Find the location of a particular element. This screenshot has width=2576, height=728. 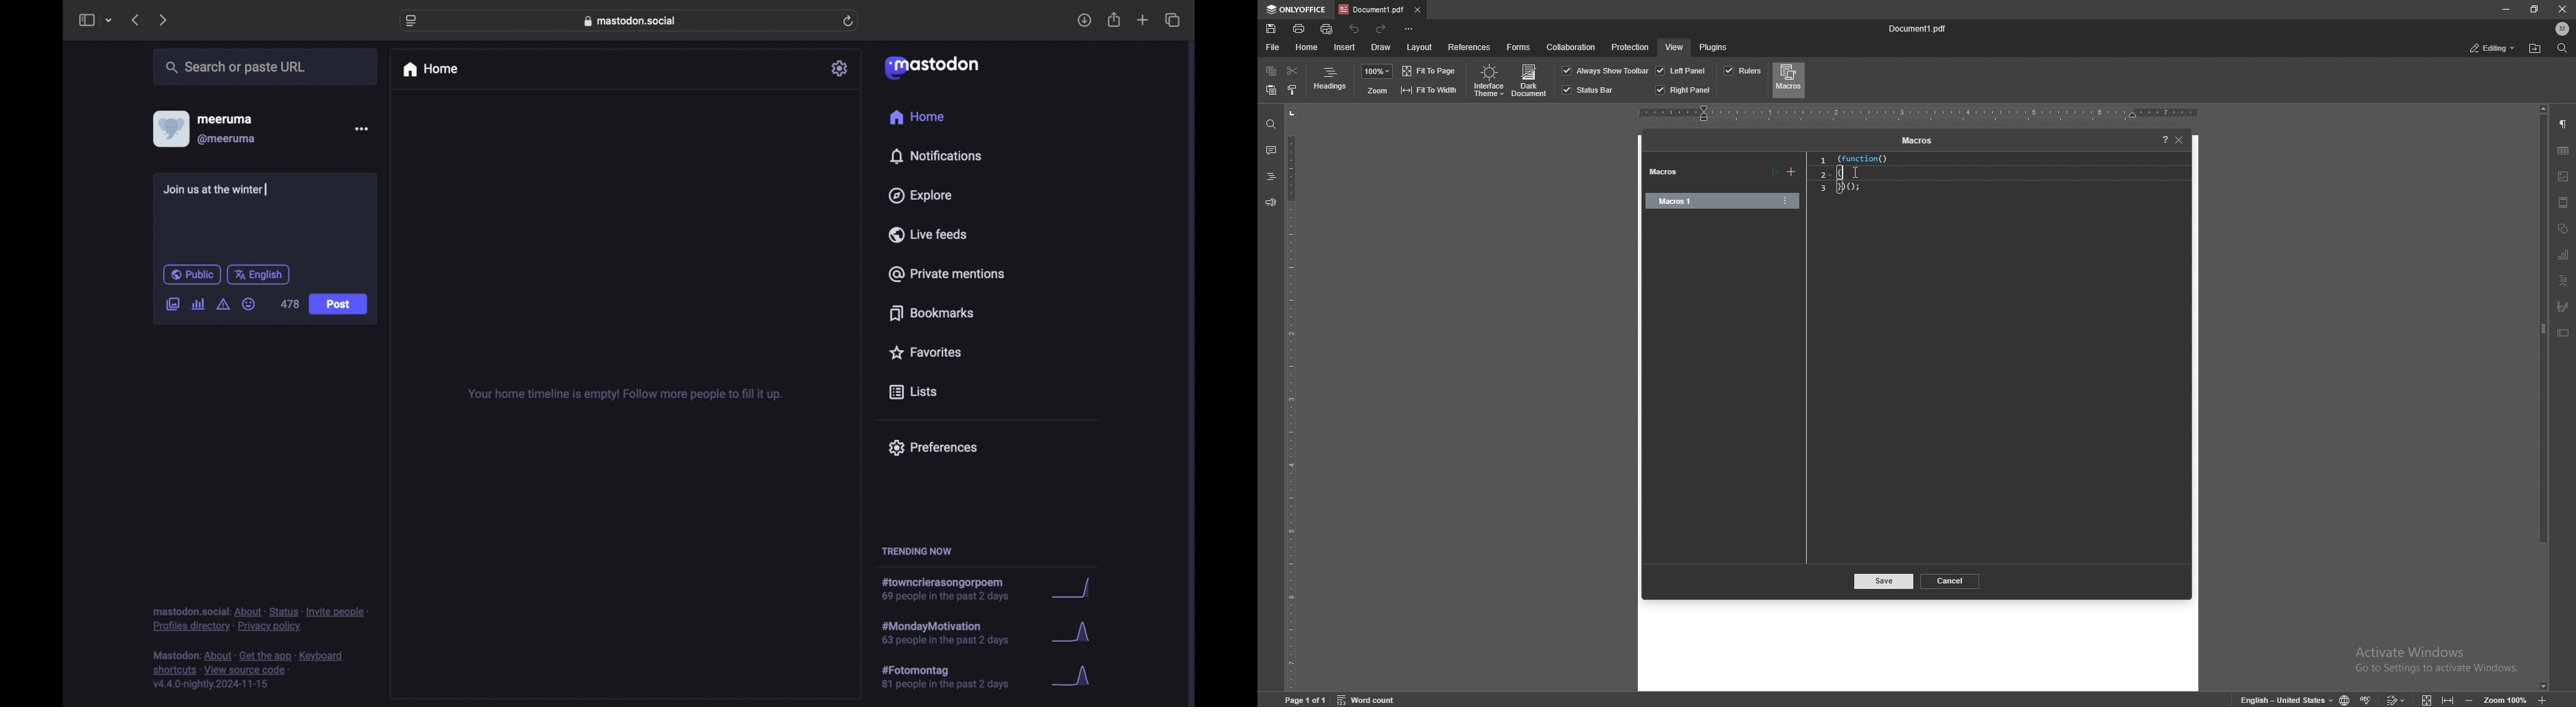

previous is located at coordinates (135, 20).